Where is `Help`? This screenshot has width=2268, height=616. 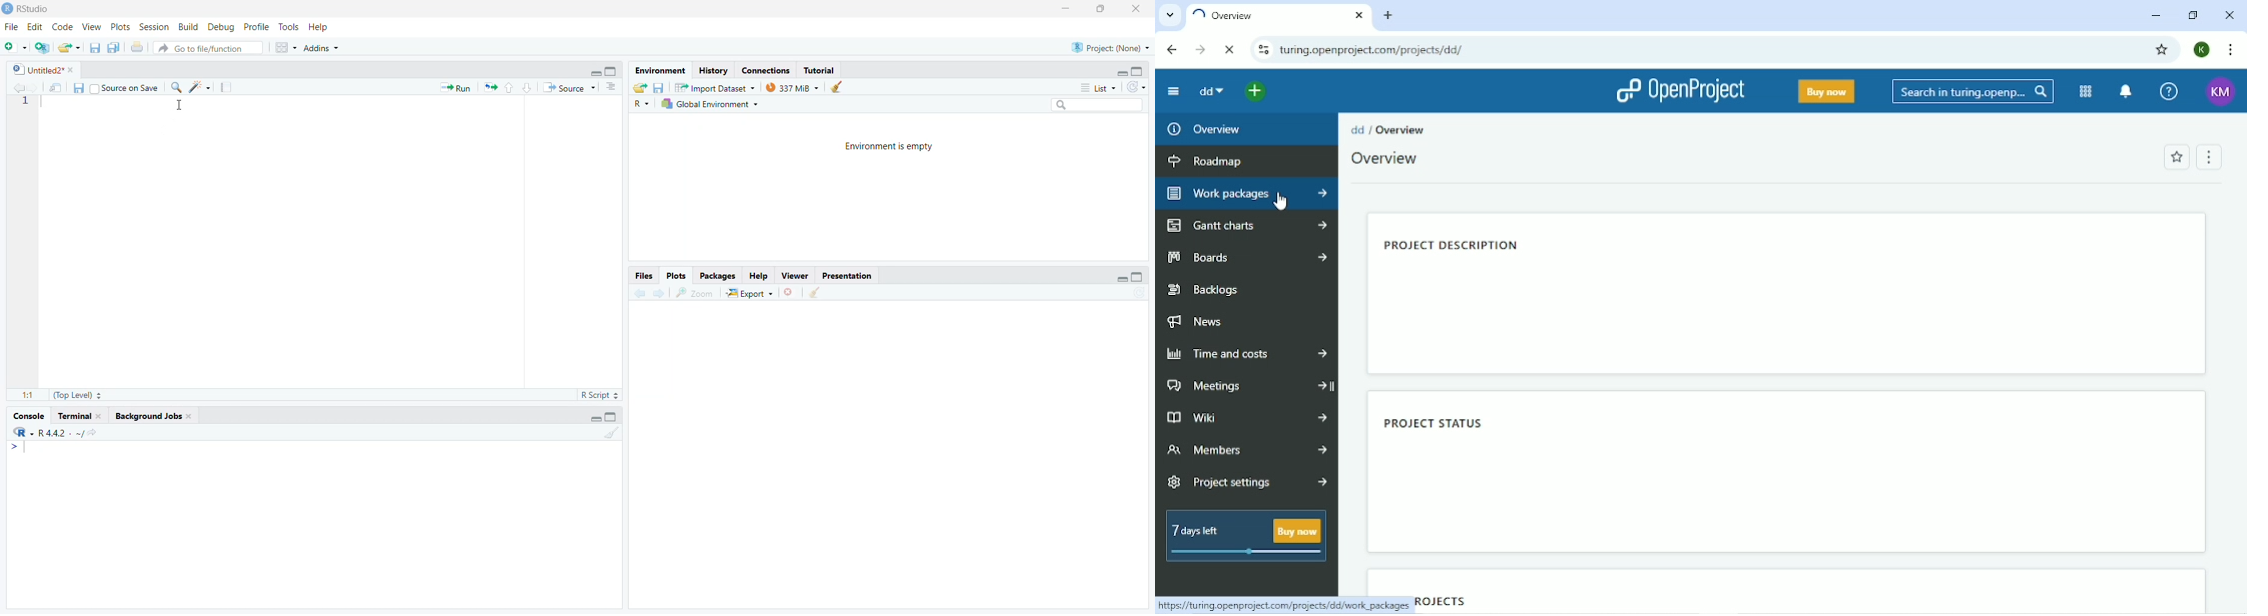 Help is located at coordinates (2168, 92).